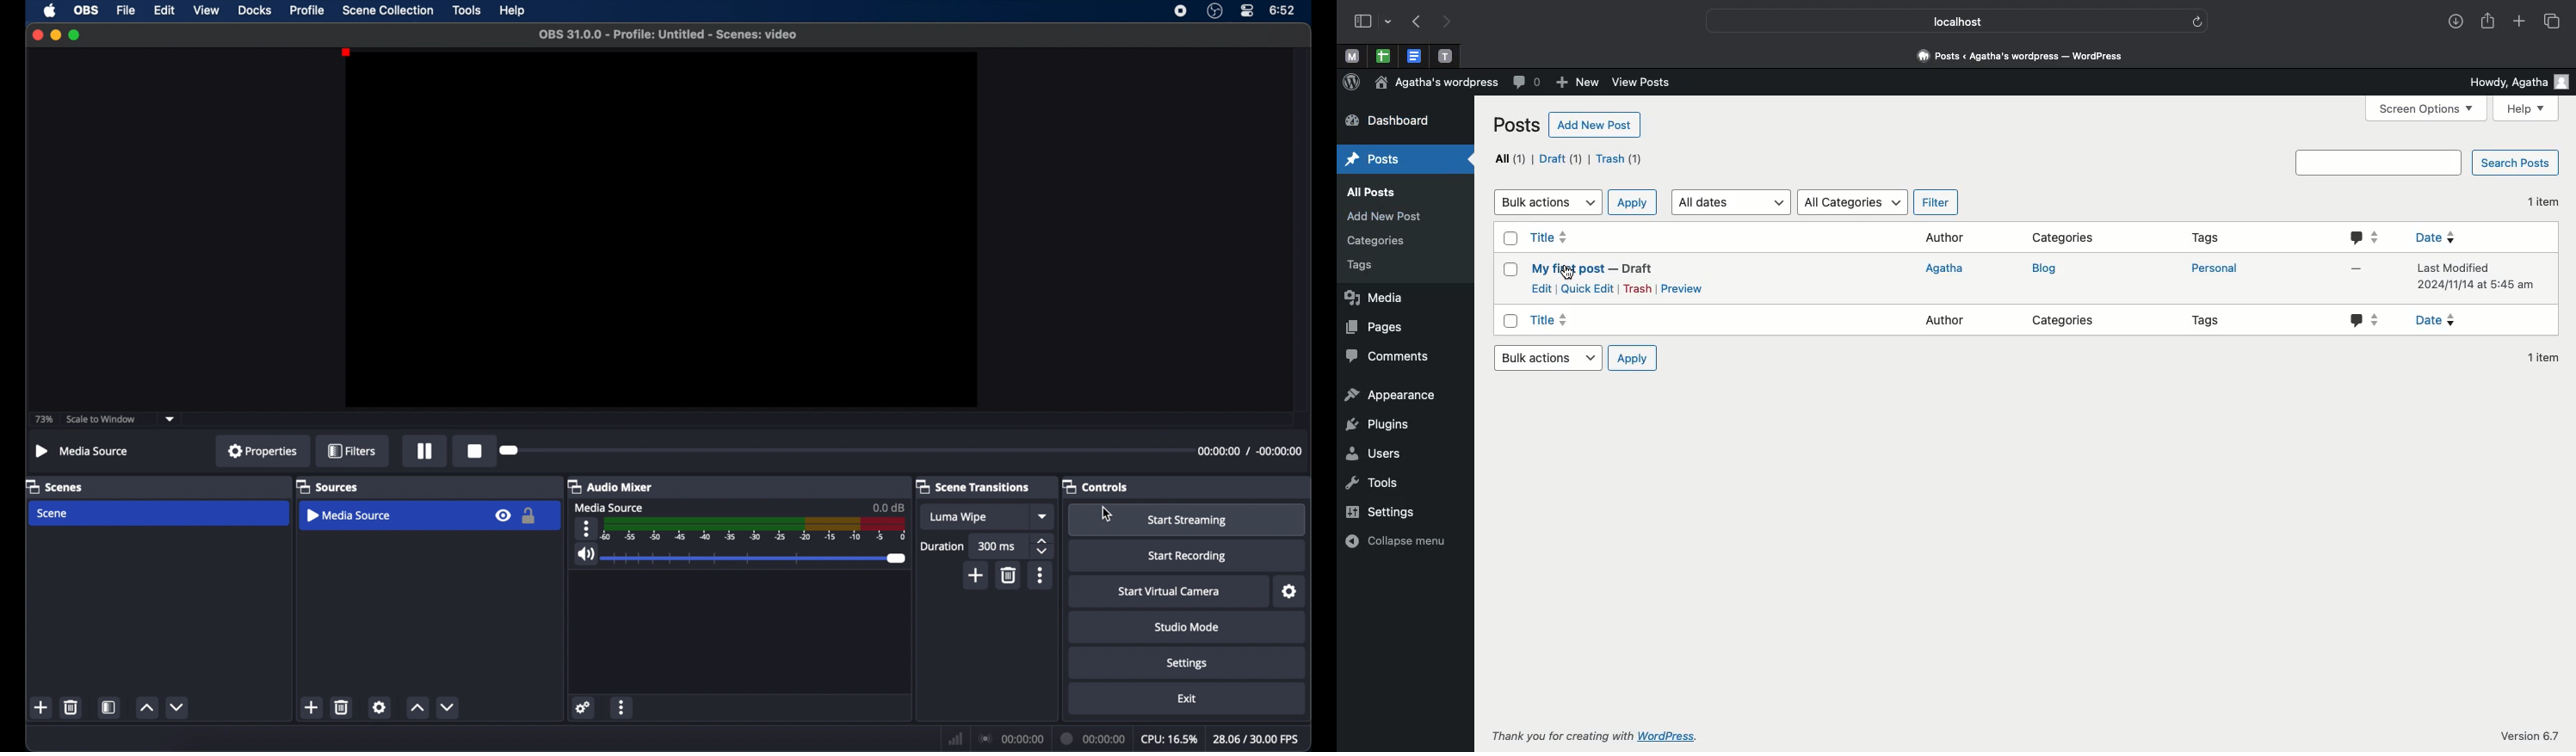  Describe the element at coordinates (1188, 664) in the screenshot. I see `settings` at that location.